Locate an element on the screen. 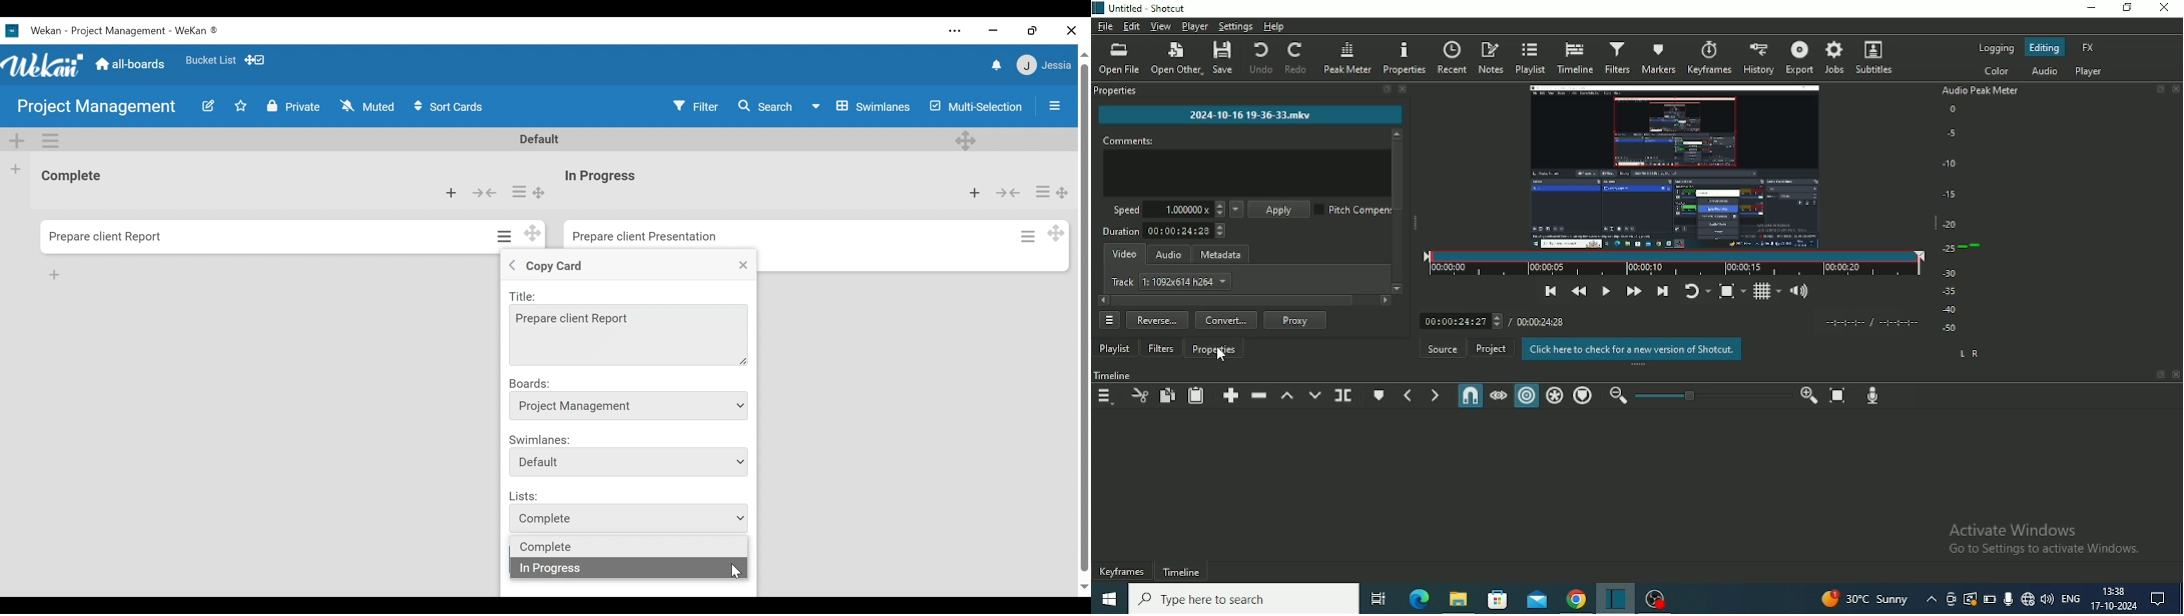 The width and height of the screenshot is (2184, 616). Swimlanes is located at coordinates (540, 439).